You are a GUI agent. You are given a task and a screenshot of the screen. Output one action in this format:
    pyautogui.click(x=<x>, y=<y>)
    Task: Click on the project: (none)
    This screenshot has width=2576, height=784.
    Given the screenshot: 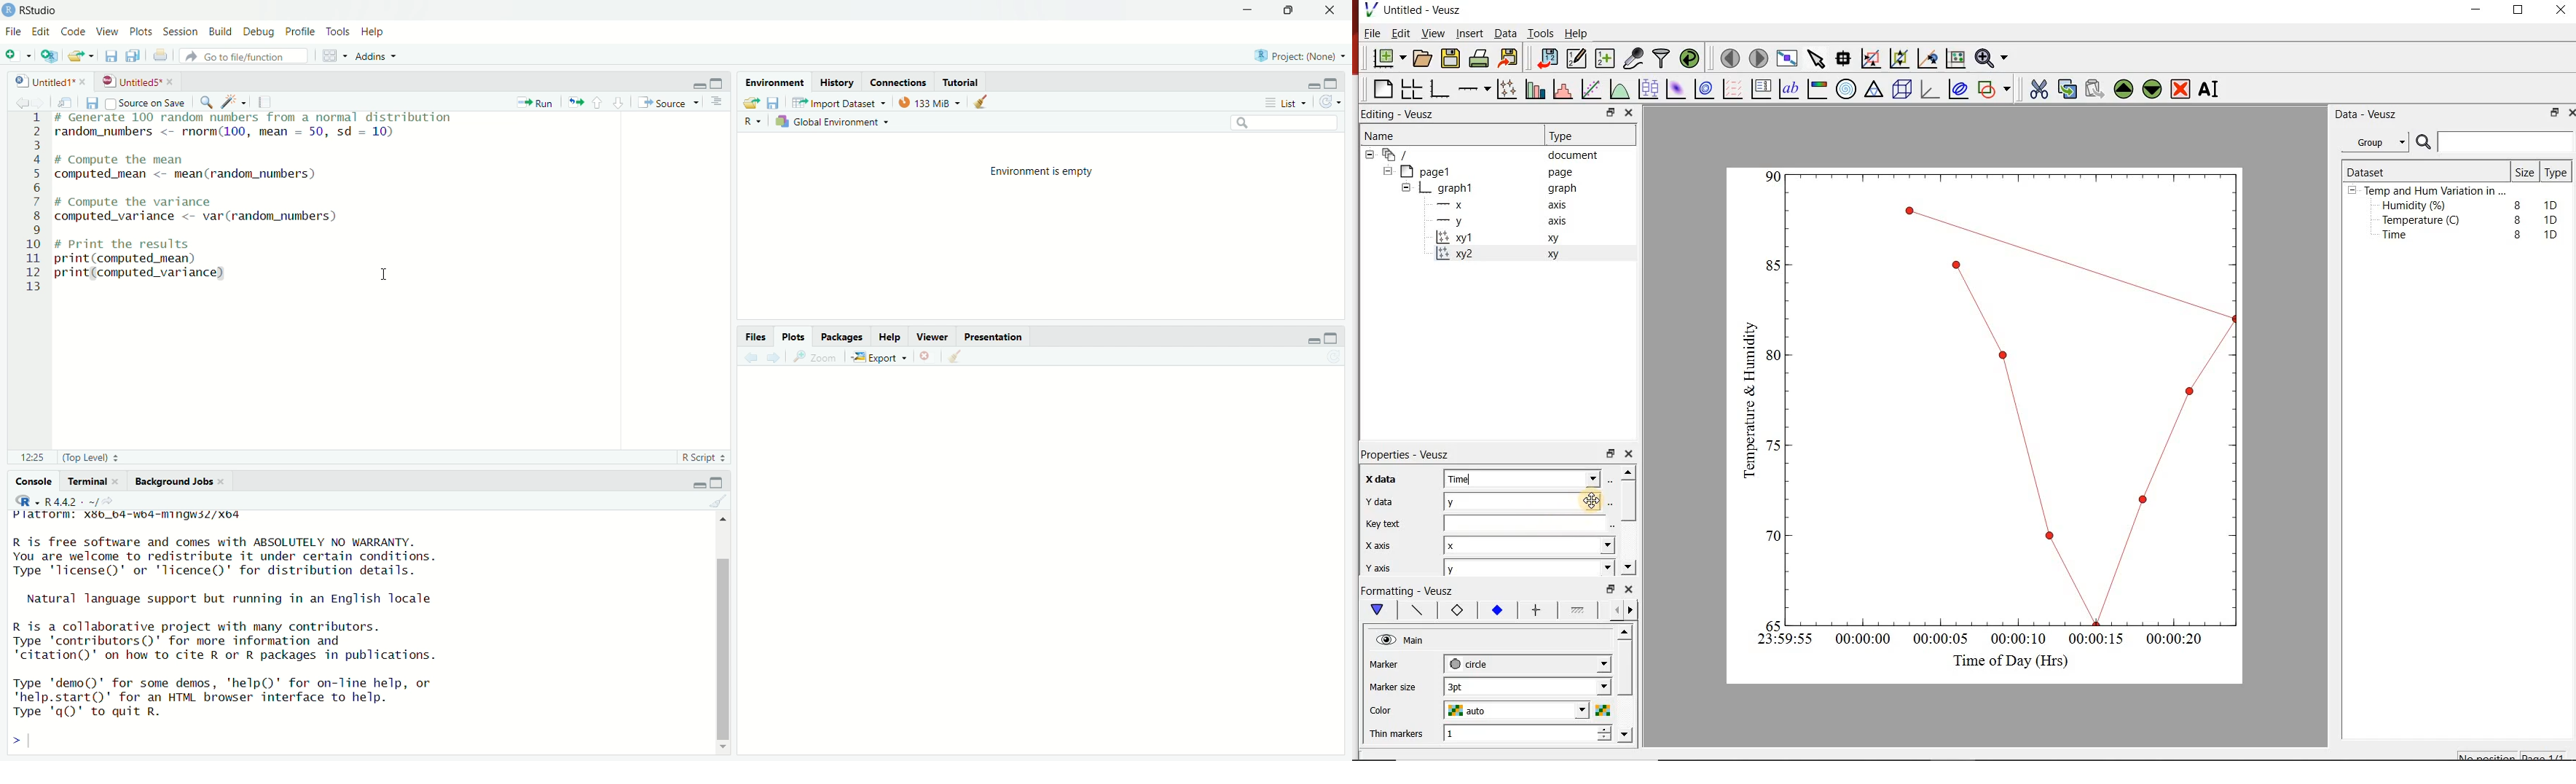 What is the action you would take?
    pyautogui.click(x=1303, y=56)
    